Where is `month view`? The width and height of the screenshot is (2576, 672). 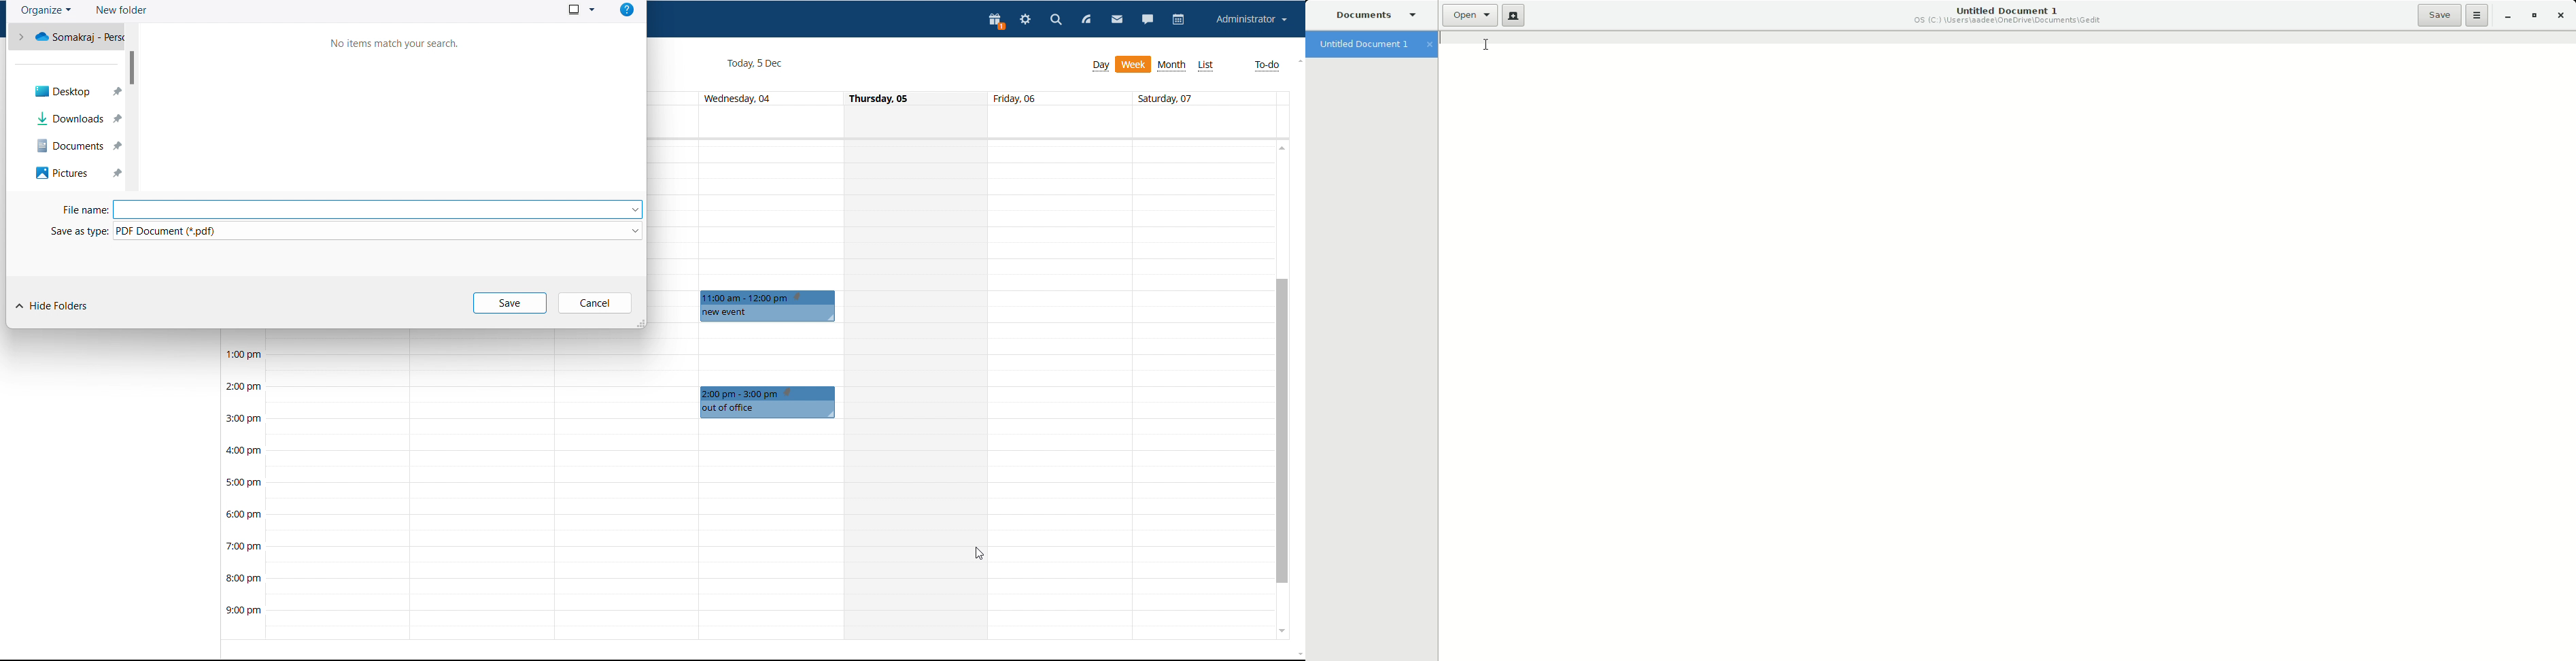
month view is located at coordinates (1173, 65).